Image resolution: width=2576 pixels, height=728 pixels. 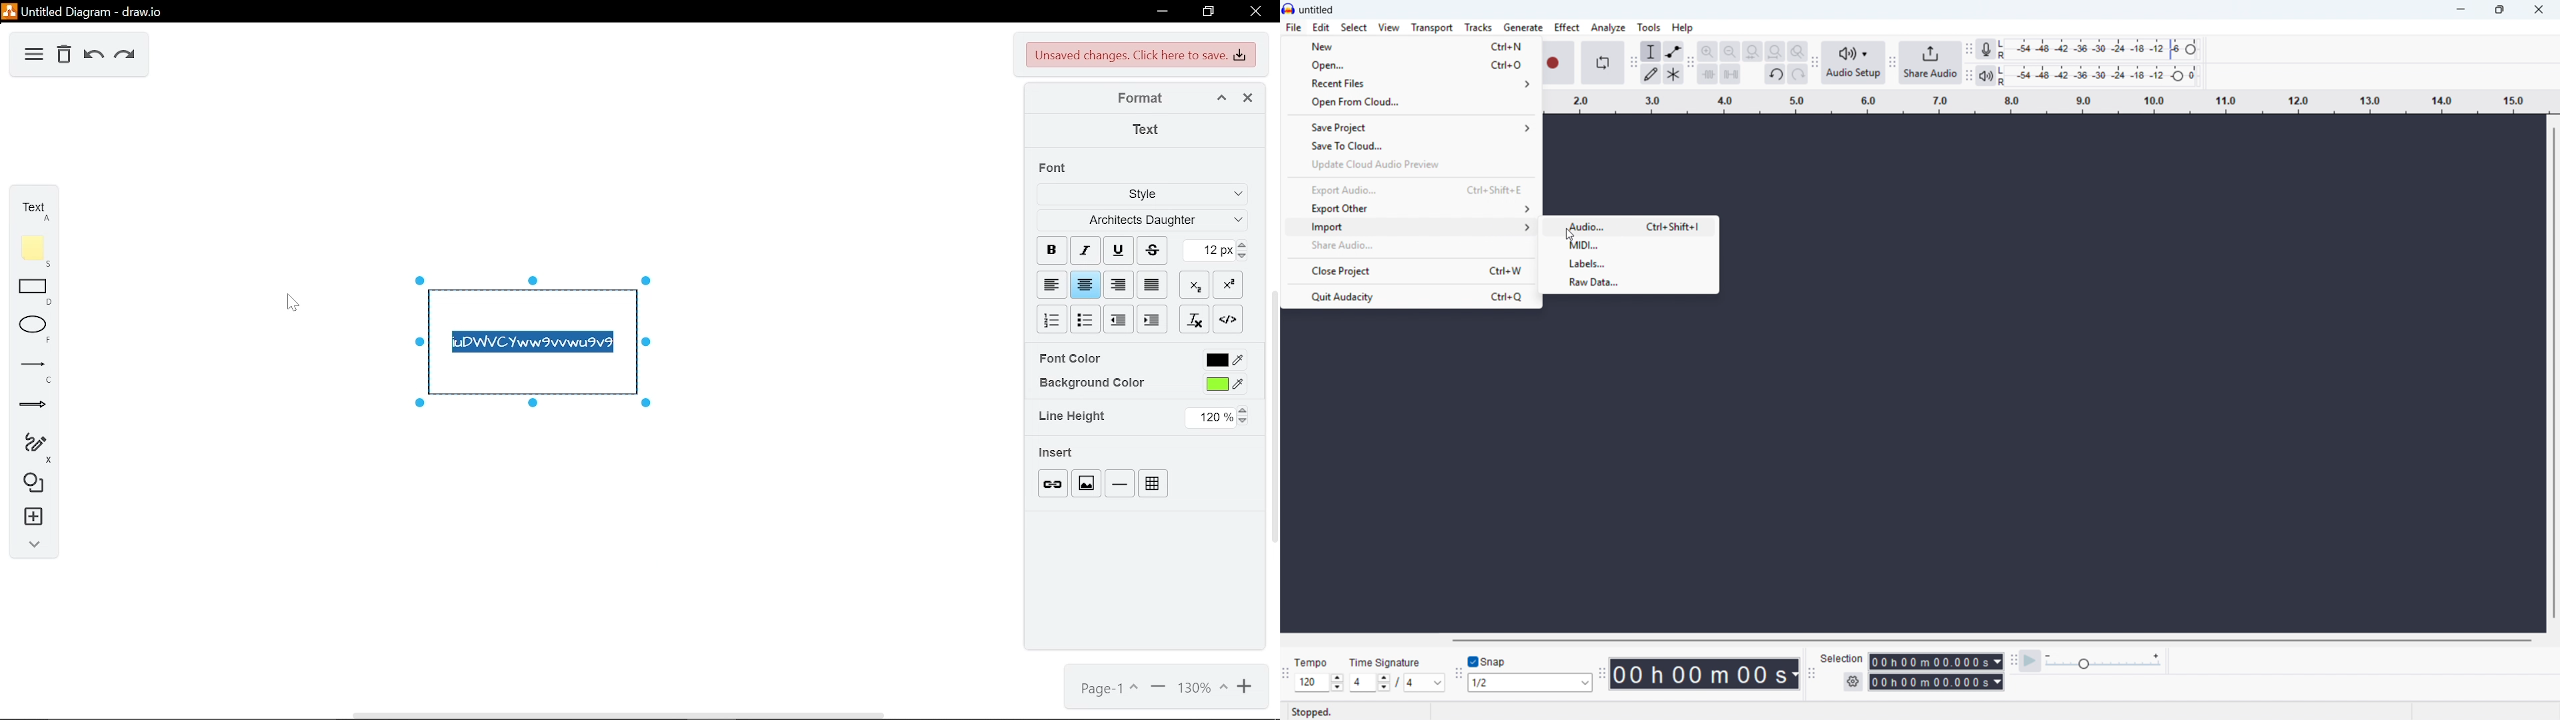 What do you see at coordinates (1223, 384) in the screenshot?
I see `background color` at bounding box center [1223, 384].